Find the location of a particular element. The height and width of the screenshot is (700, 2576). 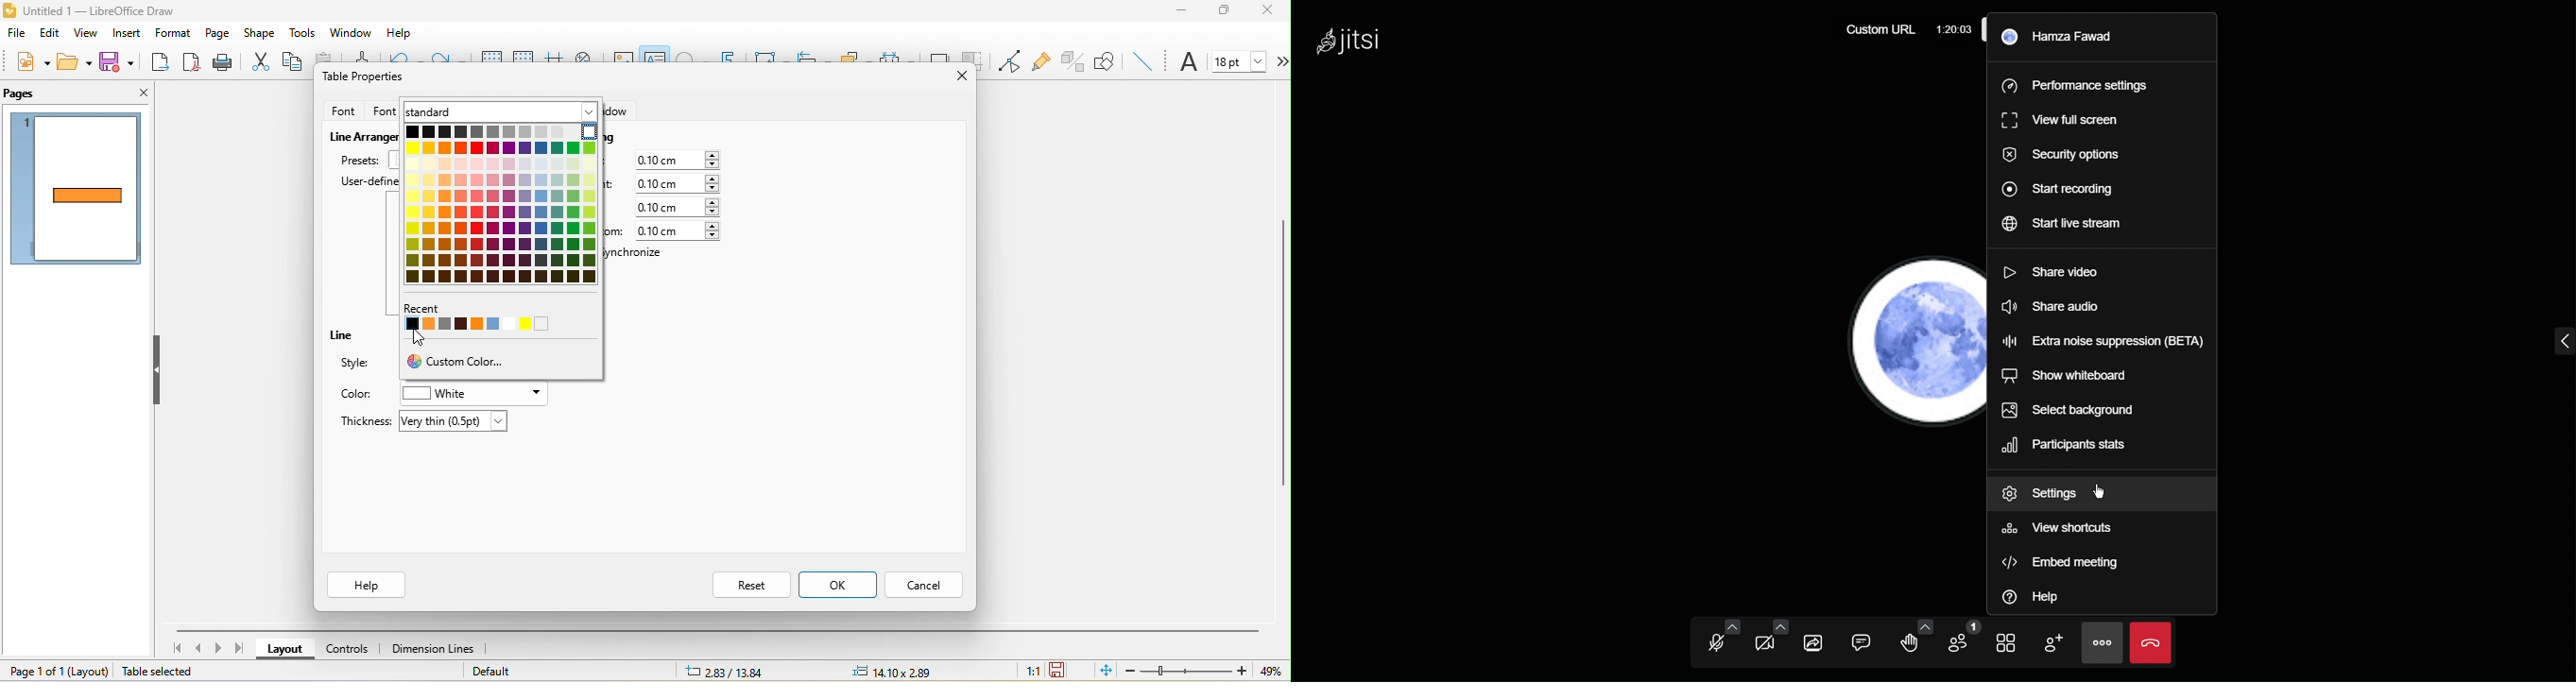

Hamza Fawad is located at coordinates (2072, 38).